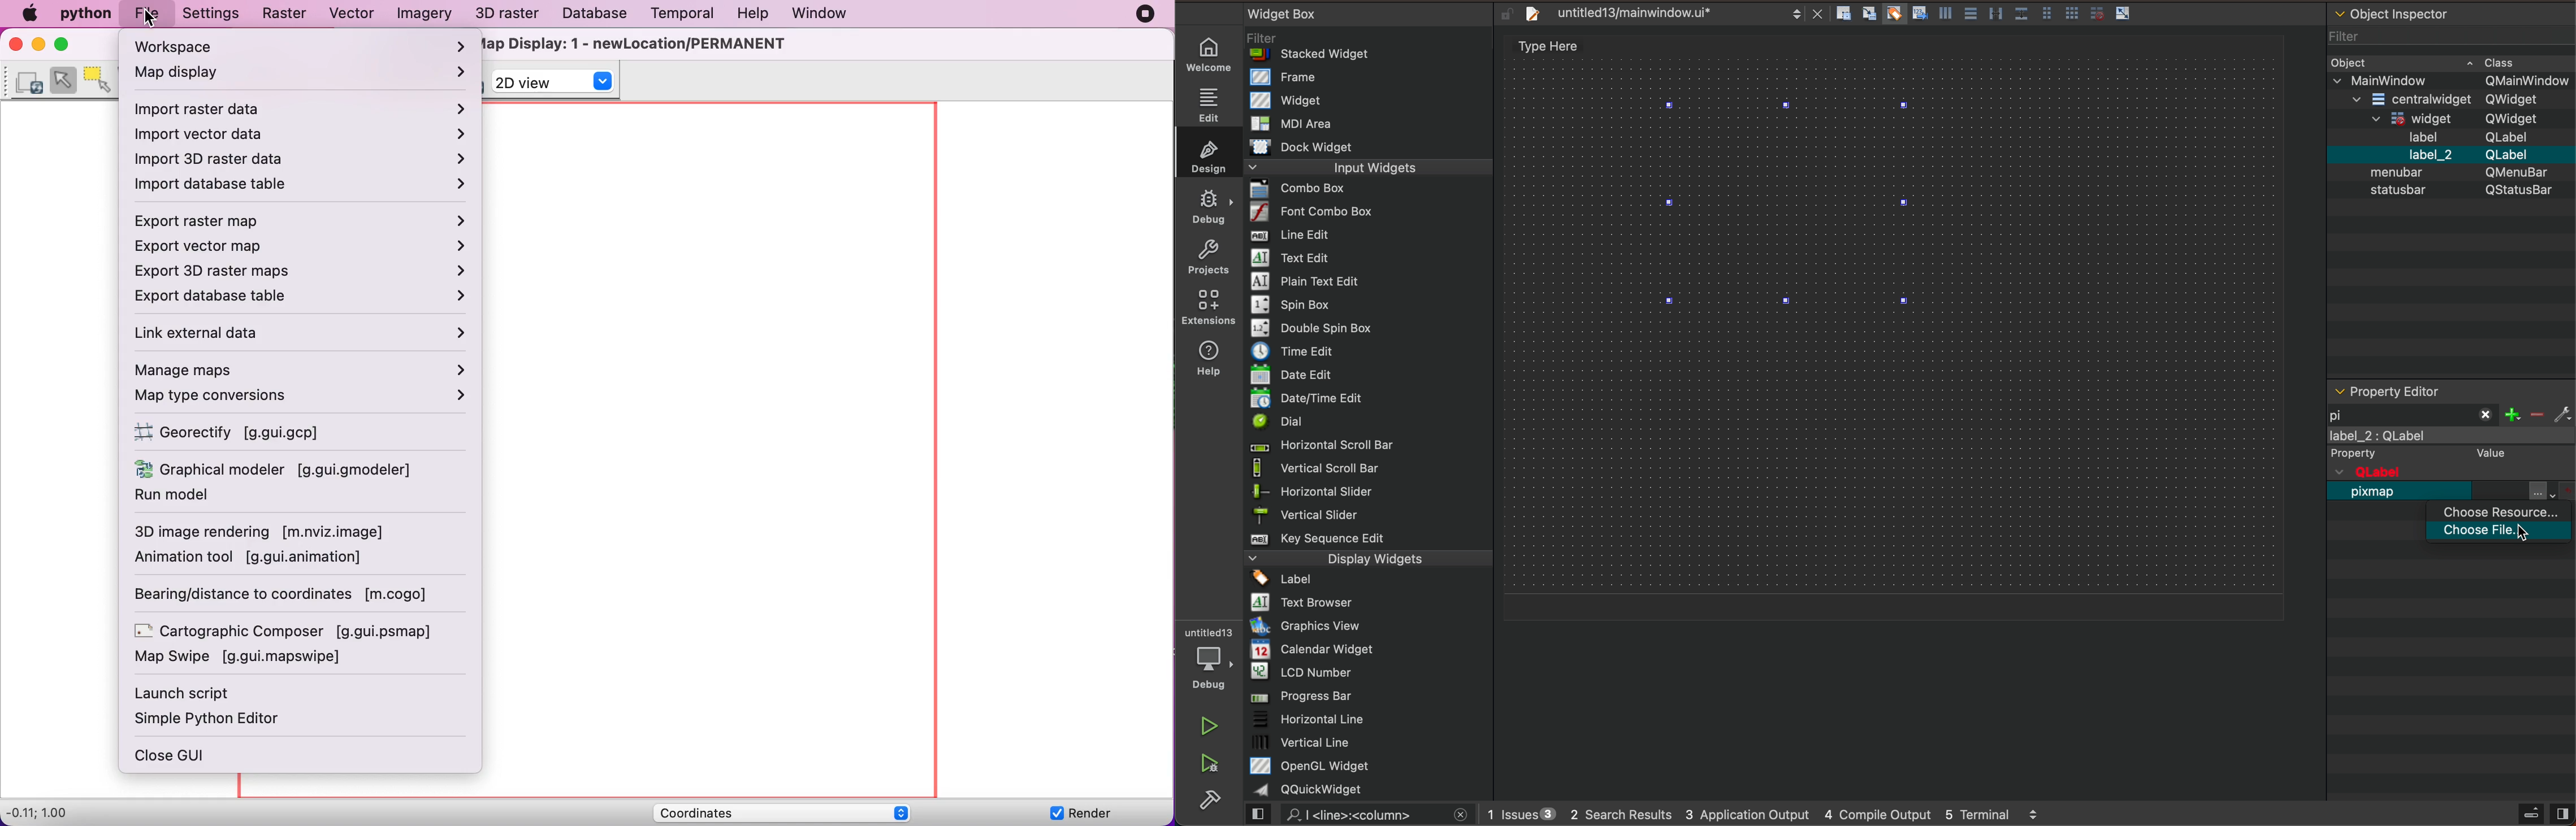 Image resolution: width=2576 pixels, height=840 pixels. What do you see at coordinates (1364, 815) in the screenshot?
I see `search` at bounding box center [1364, 815].